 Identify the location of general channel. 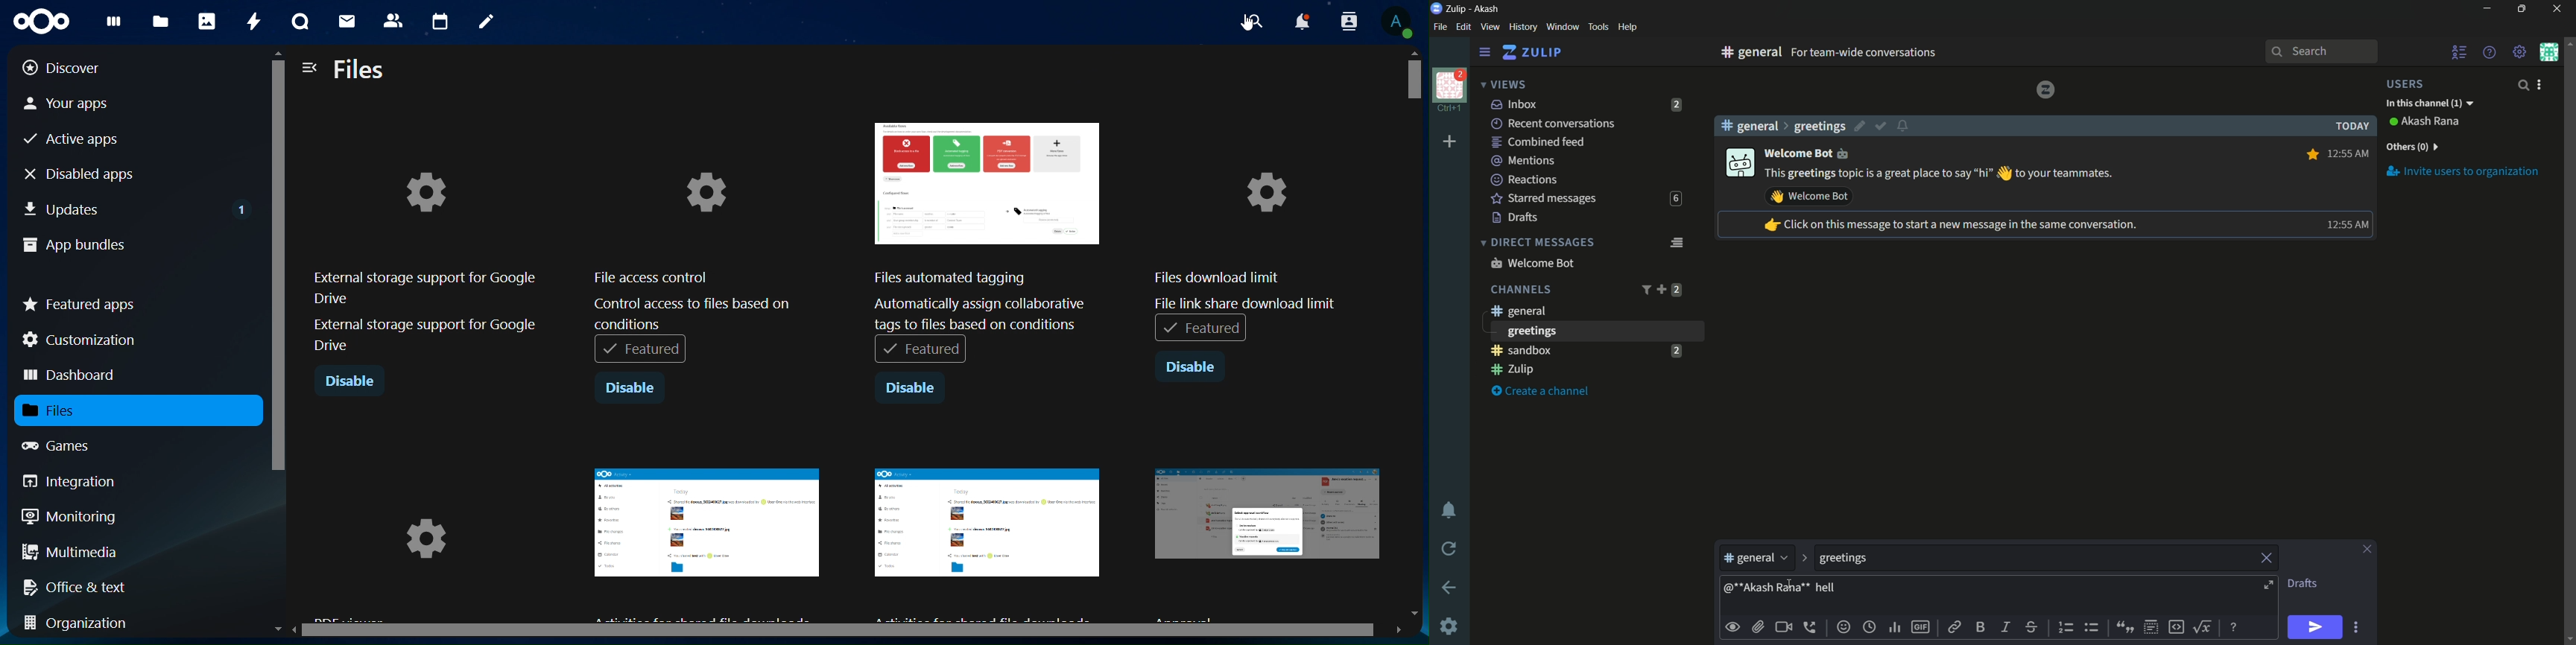
(1517, 311).